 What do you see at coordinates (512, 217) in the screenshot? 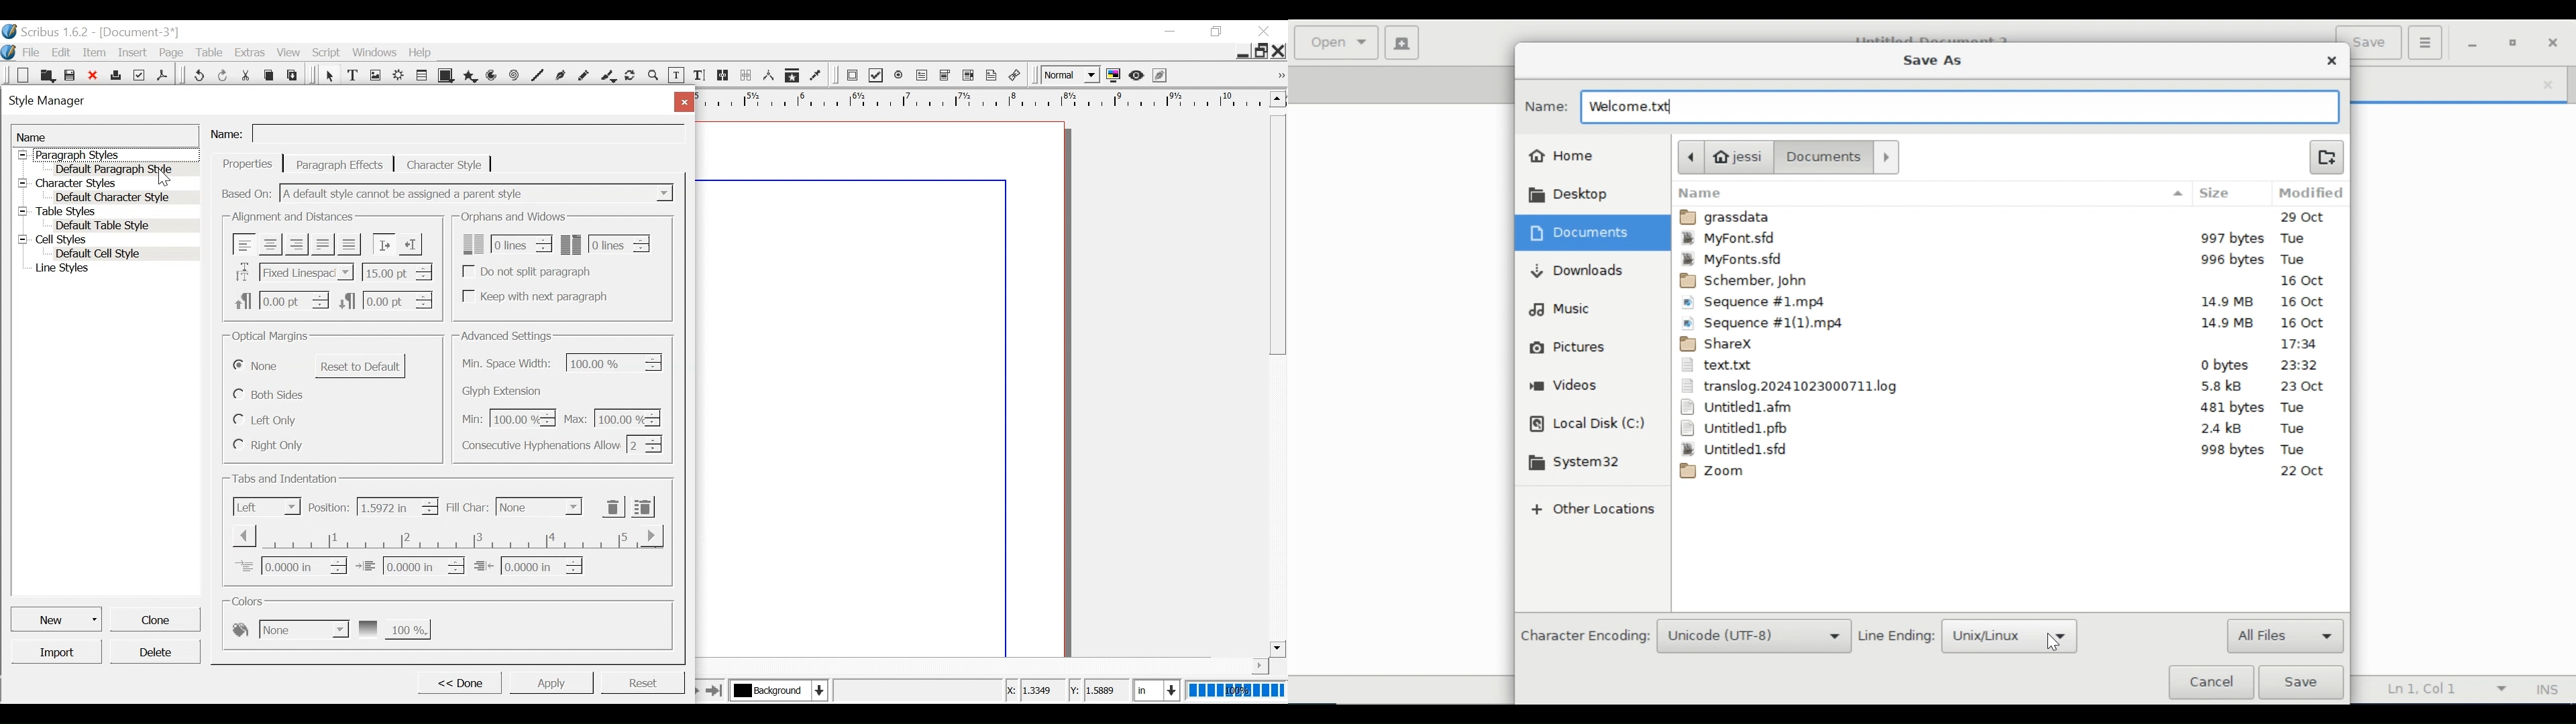
I see `Orphans and windows` at bounding box center [512, 217].